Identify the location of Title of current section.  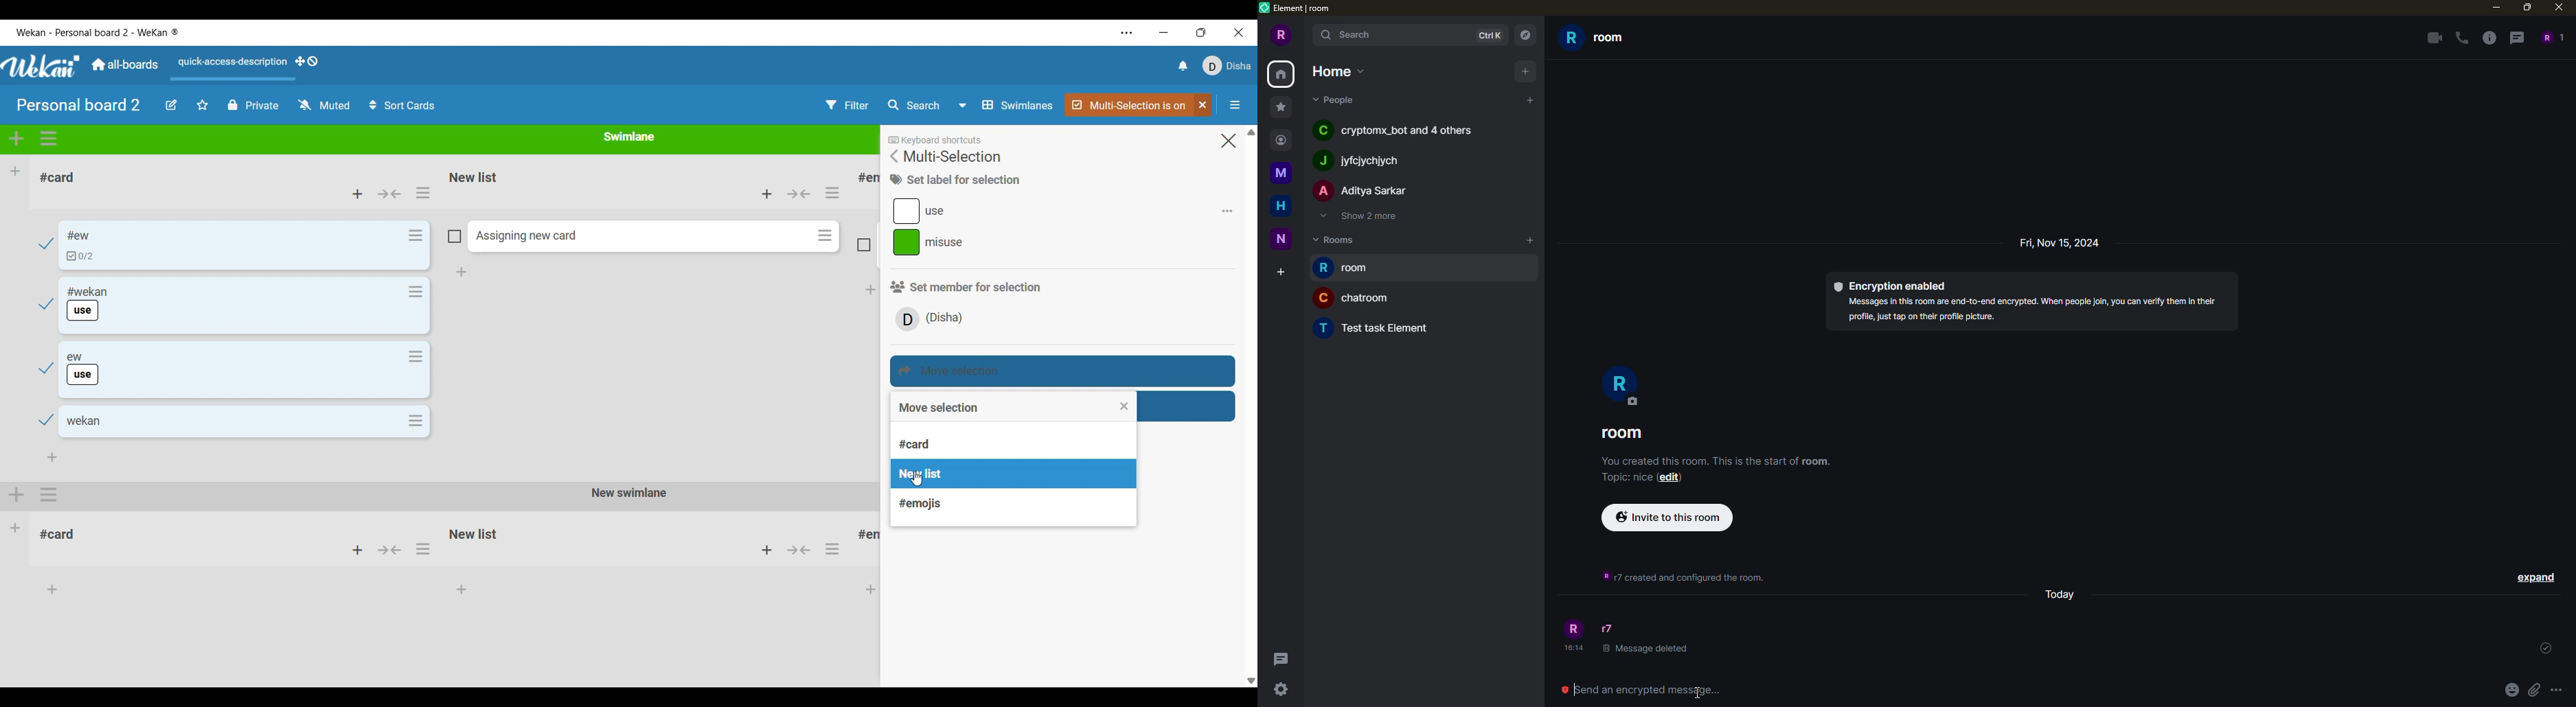
(955, 179).